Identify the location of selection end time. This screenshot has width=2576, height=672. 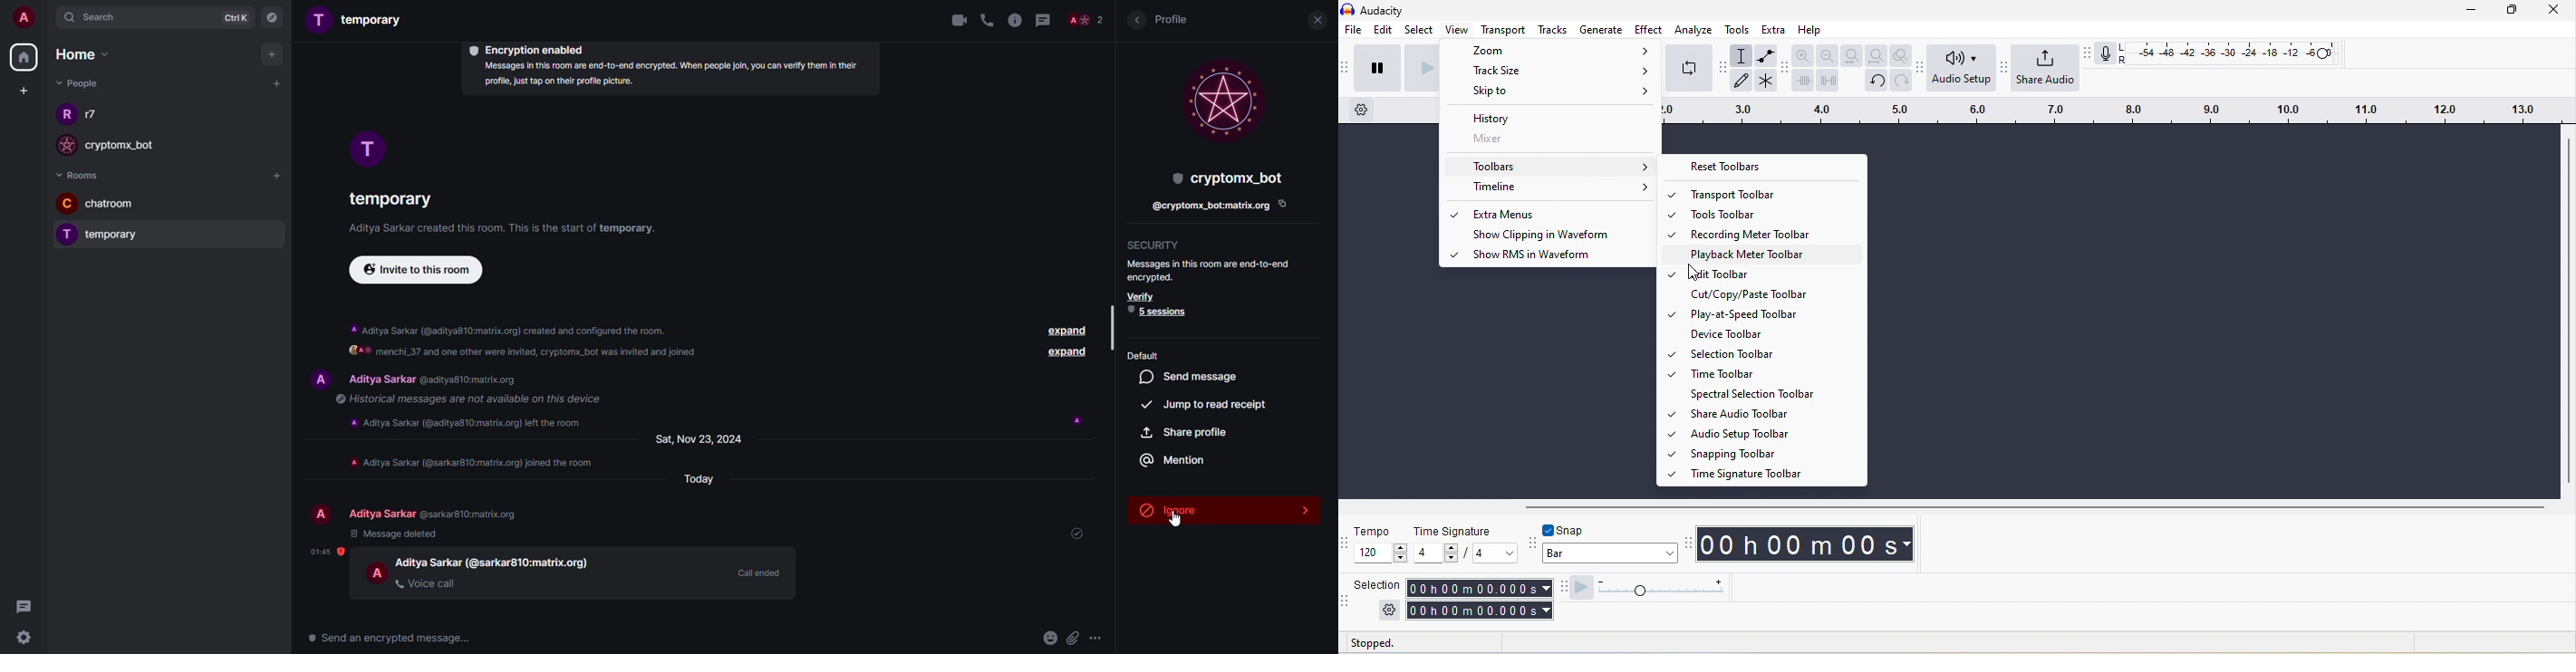
(1481, 611).